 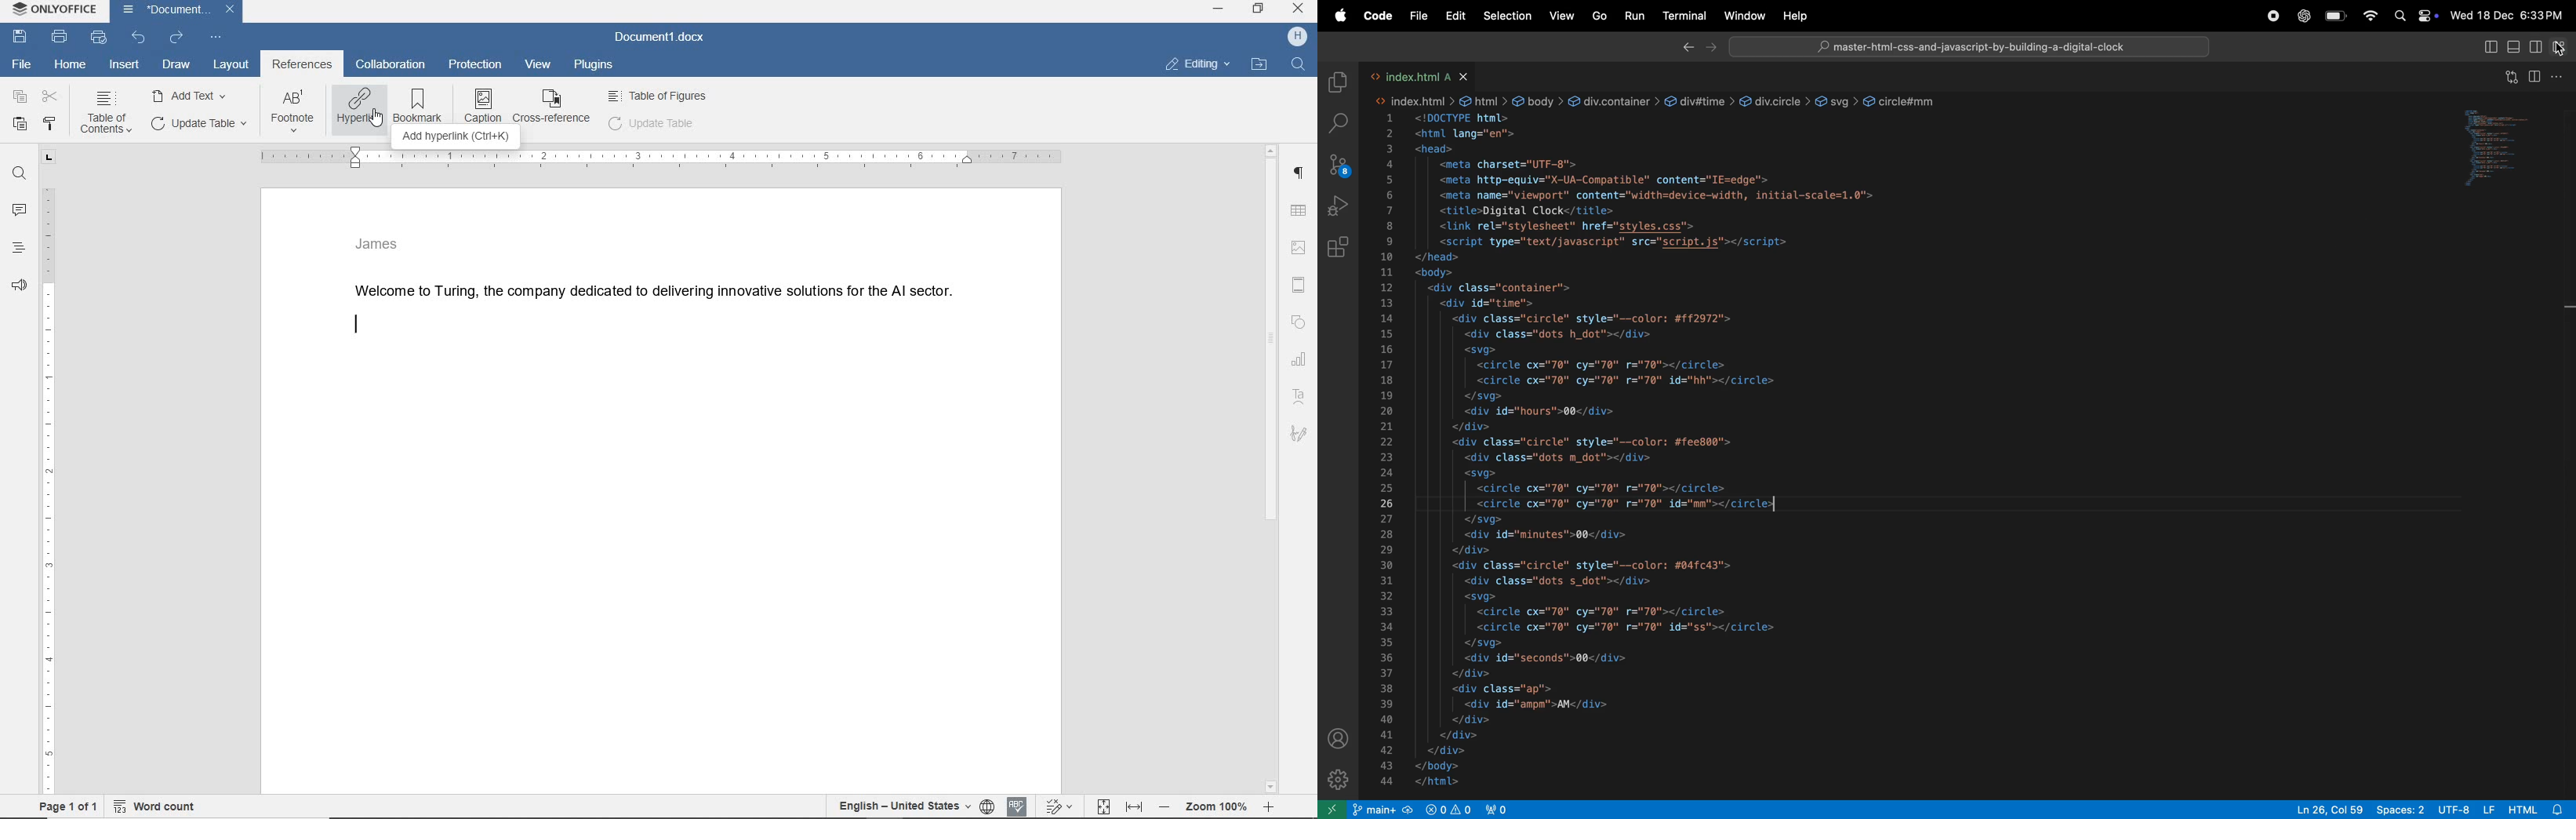 I want to click on Spotlight, so click(x=2397, y=16).